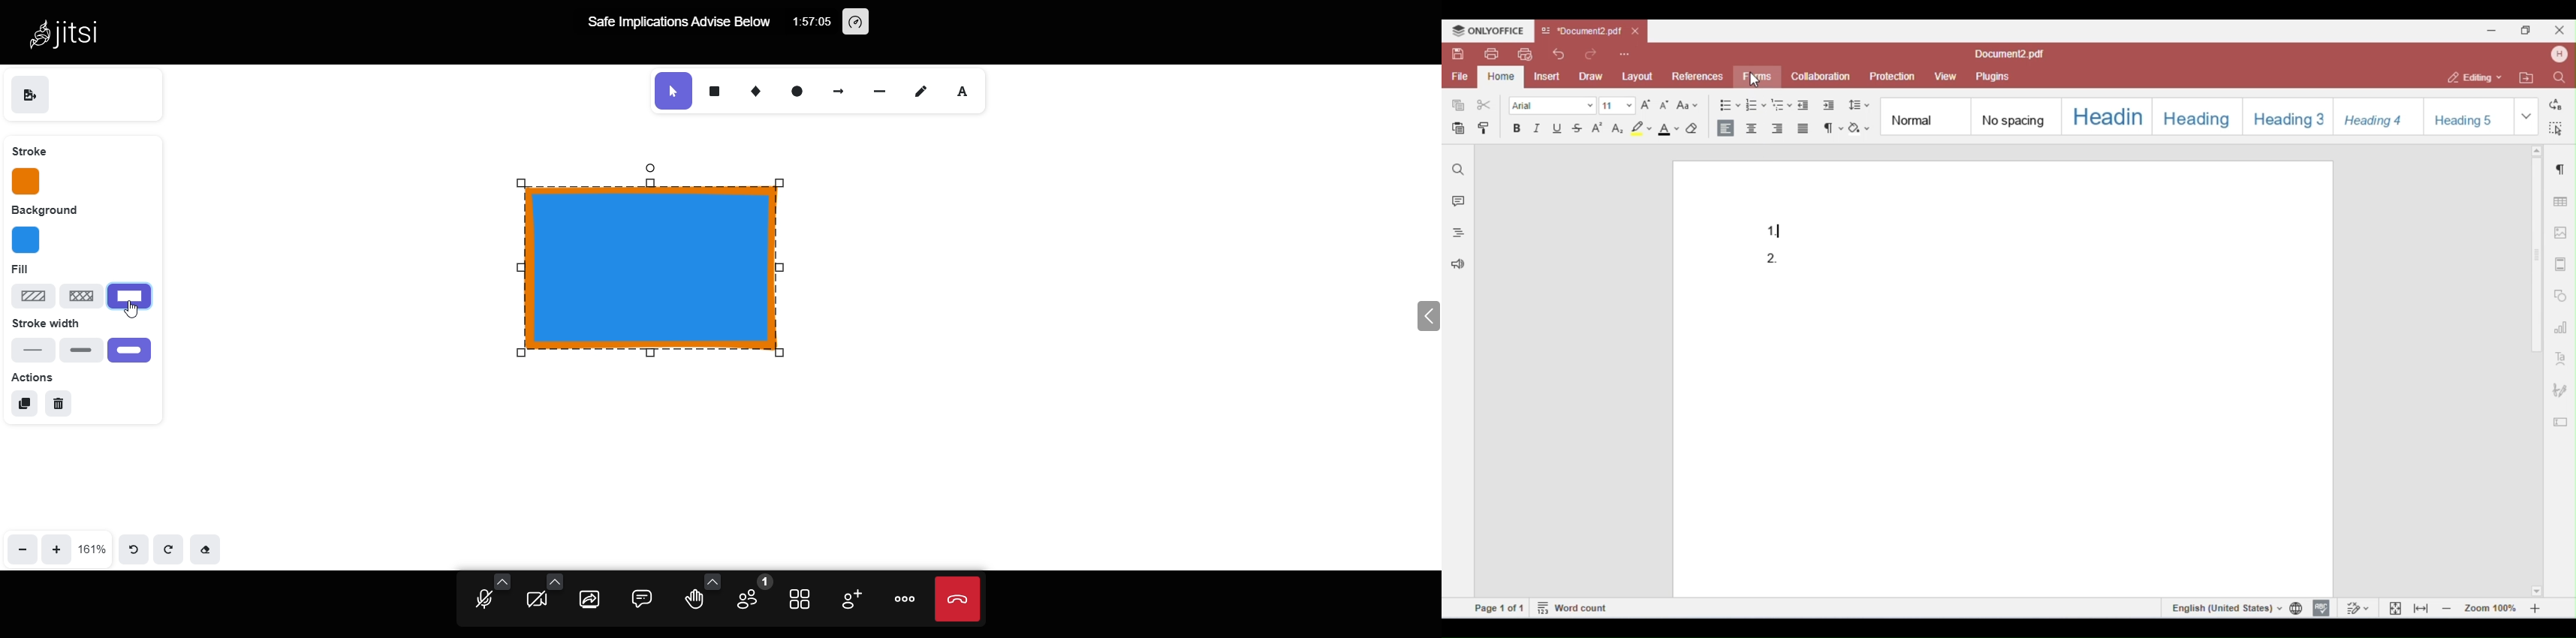  I want to click on audio setting, so click(502, 580).